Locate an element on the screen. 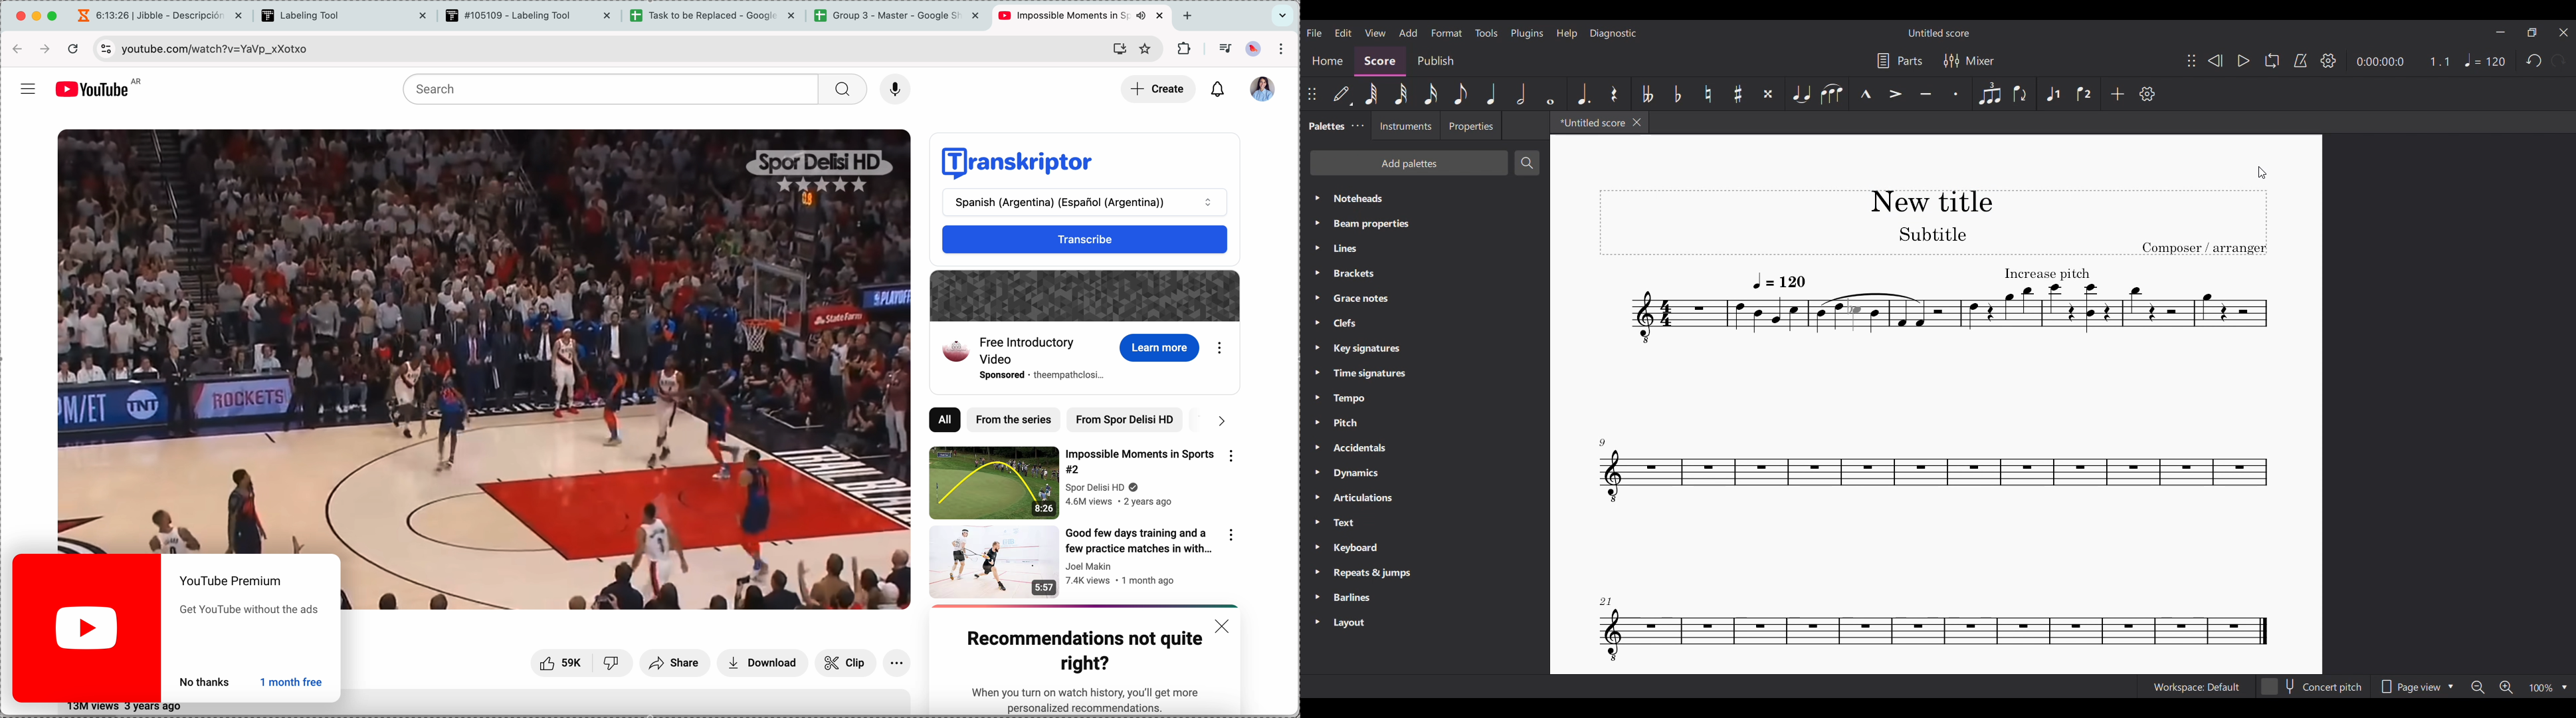  New title added to score using text tool is located at coordinates (1932, 429).